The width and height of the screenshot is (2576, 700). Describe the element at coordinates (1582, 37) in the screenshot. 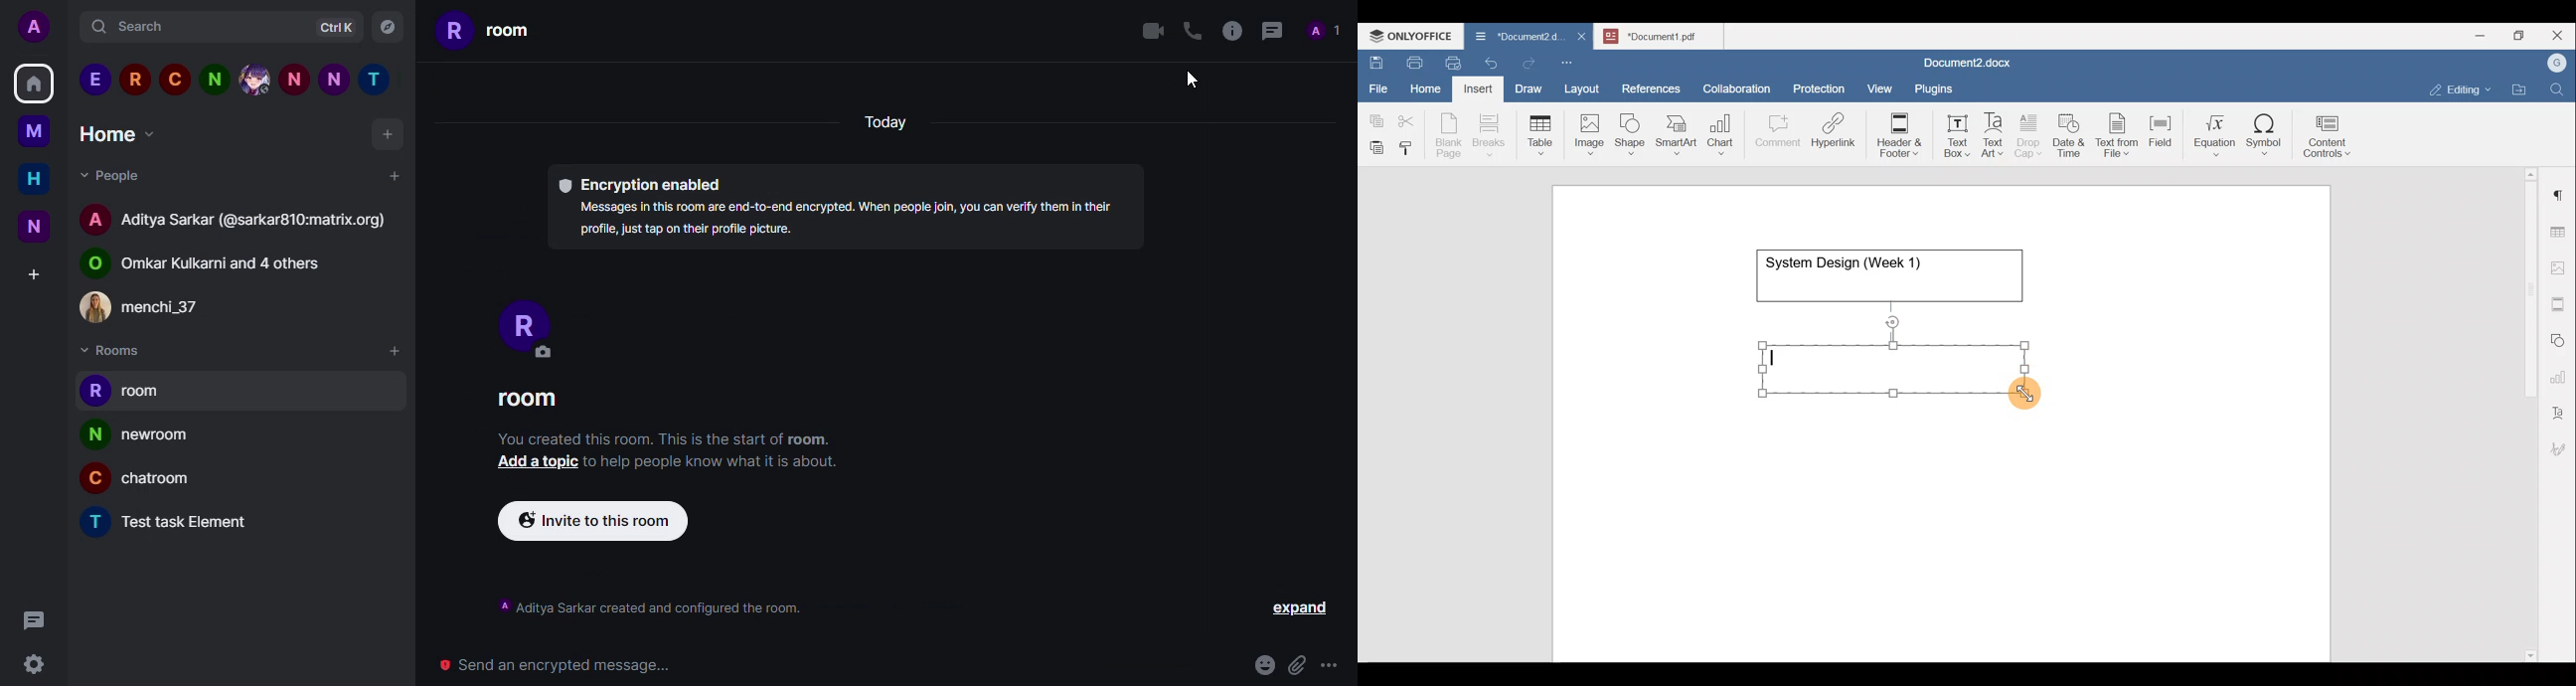

I see `Close document` at that location.